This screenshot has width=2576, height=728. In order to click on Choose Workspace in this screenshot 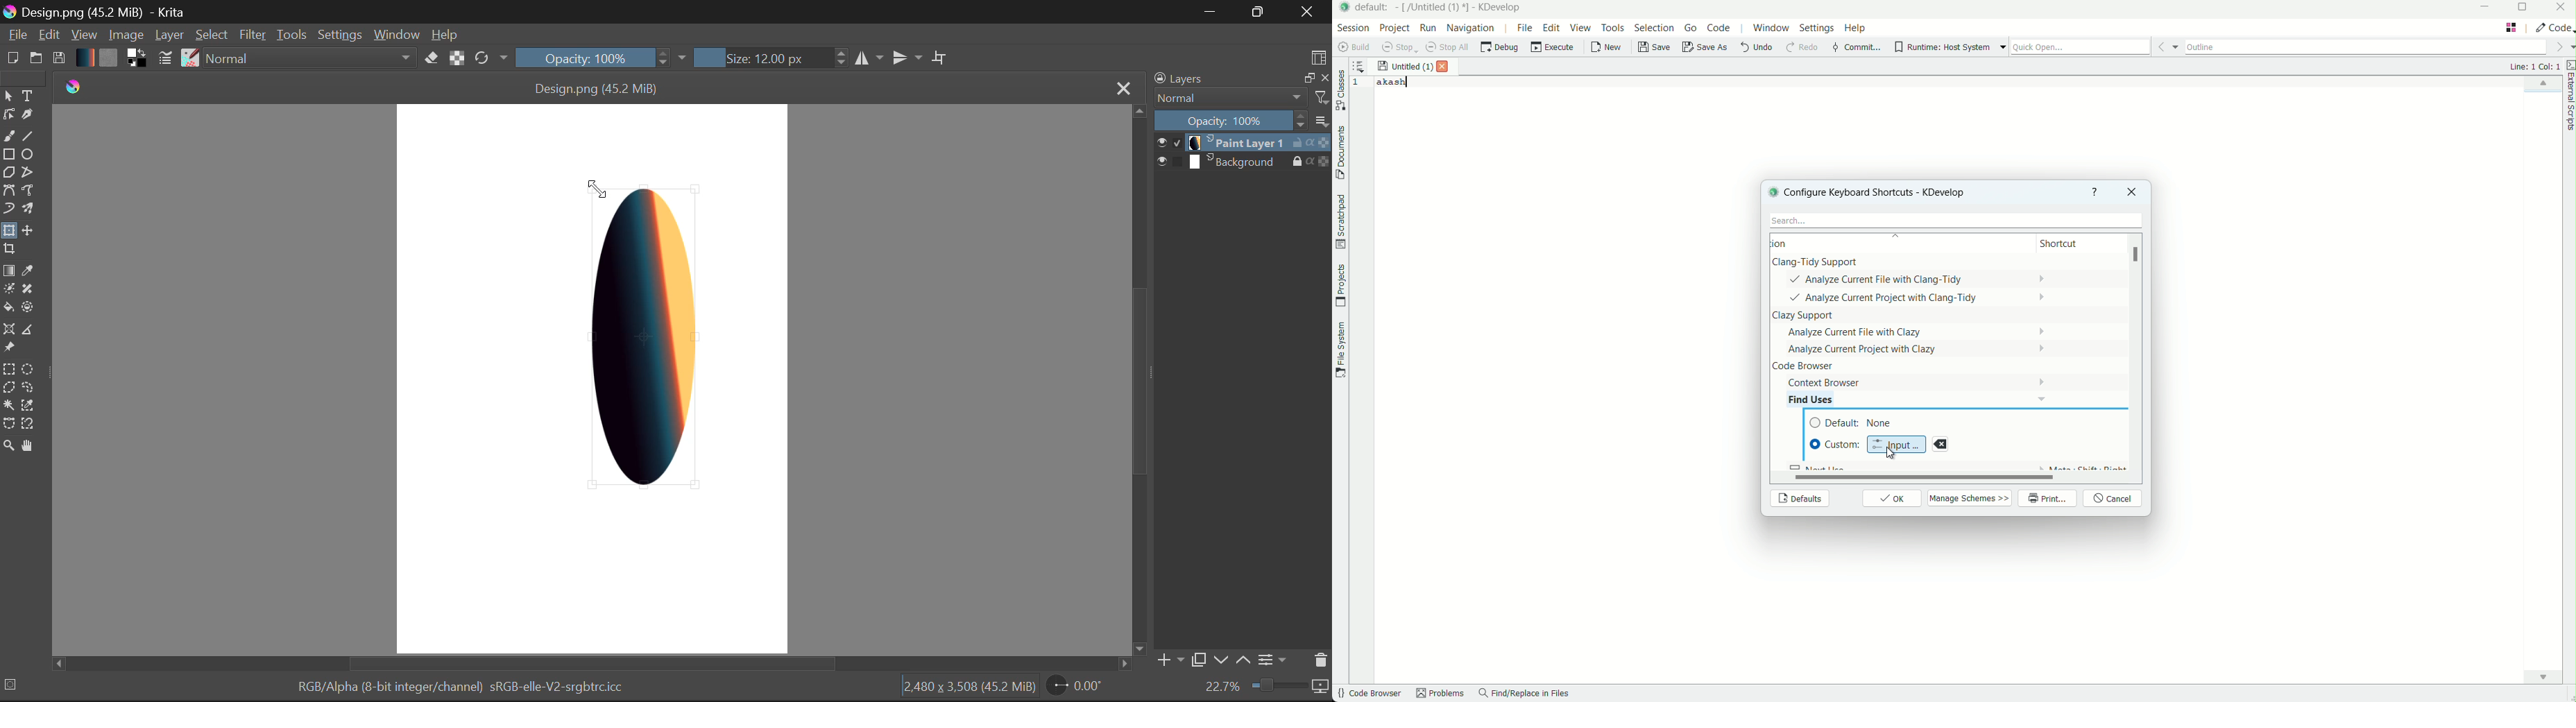, I will do `click(1319, 55)`.